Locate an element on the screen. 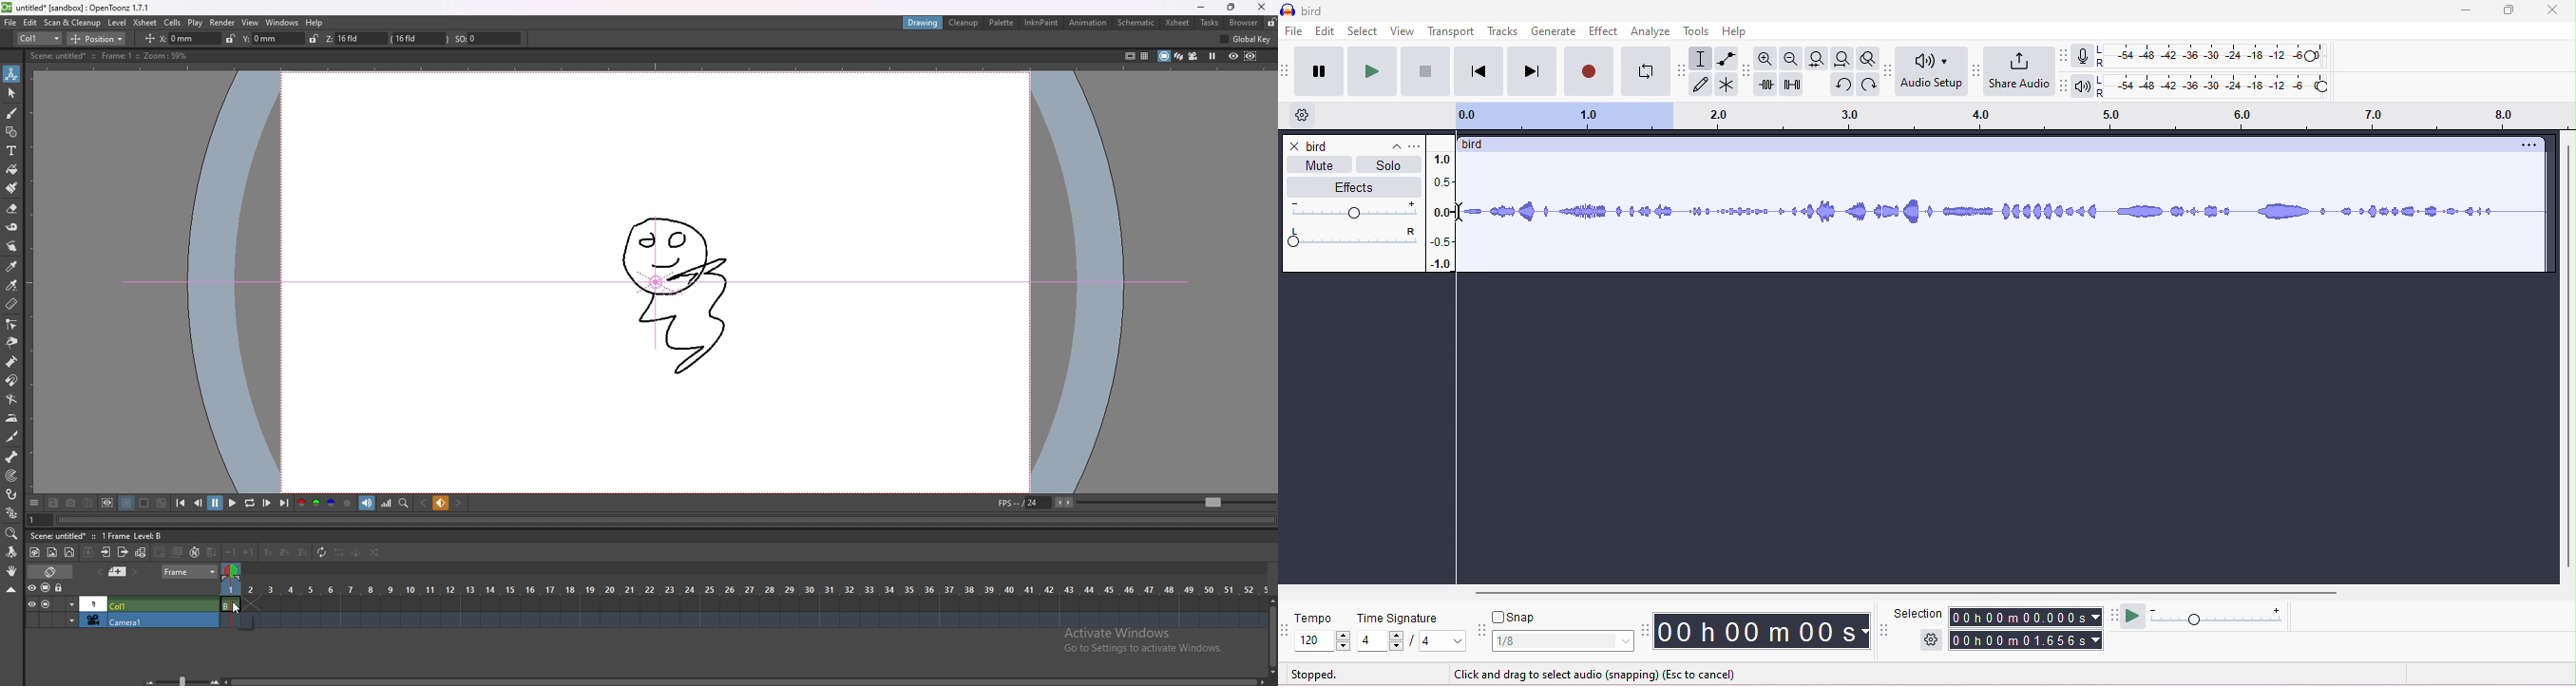  edit is located at coordinates (1326, 31).